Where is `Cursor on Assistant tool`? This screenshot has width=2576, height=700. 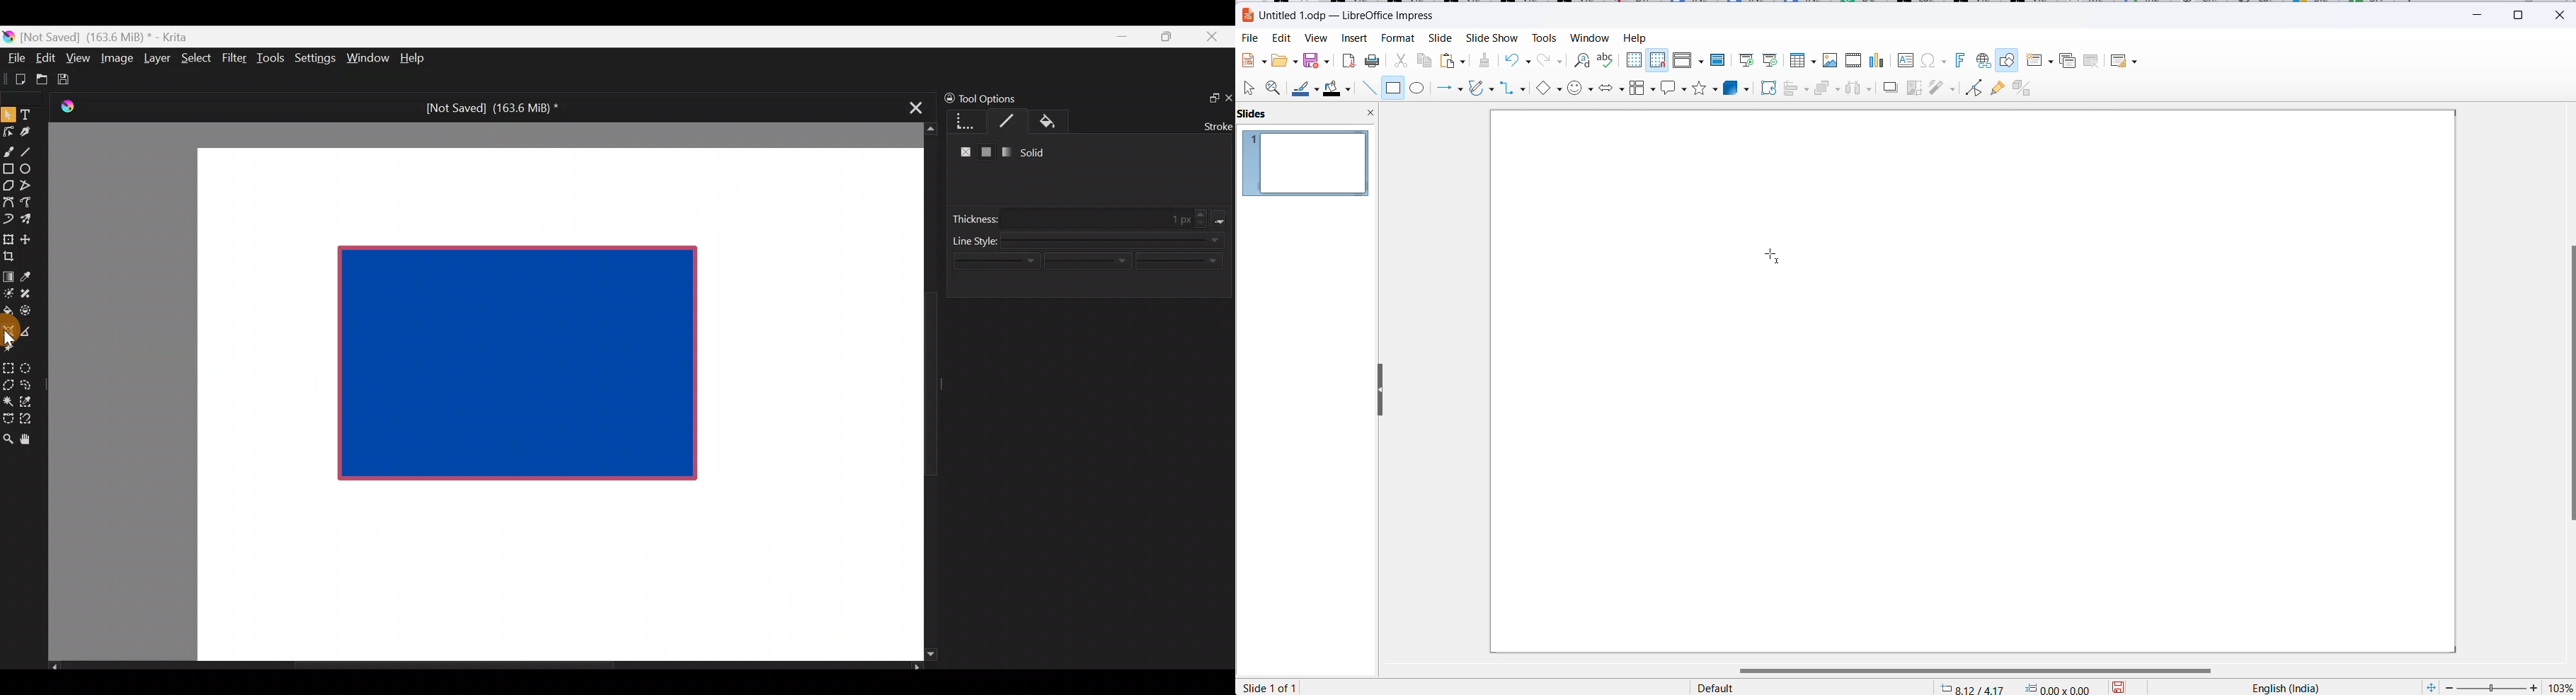
Cursor on Assistant tool is located at coordinates (12, 340).